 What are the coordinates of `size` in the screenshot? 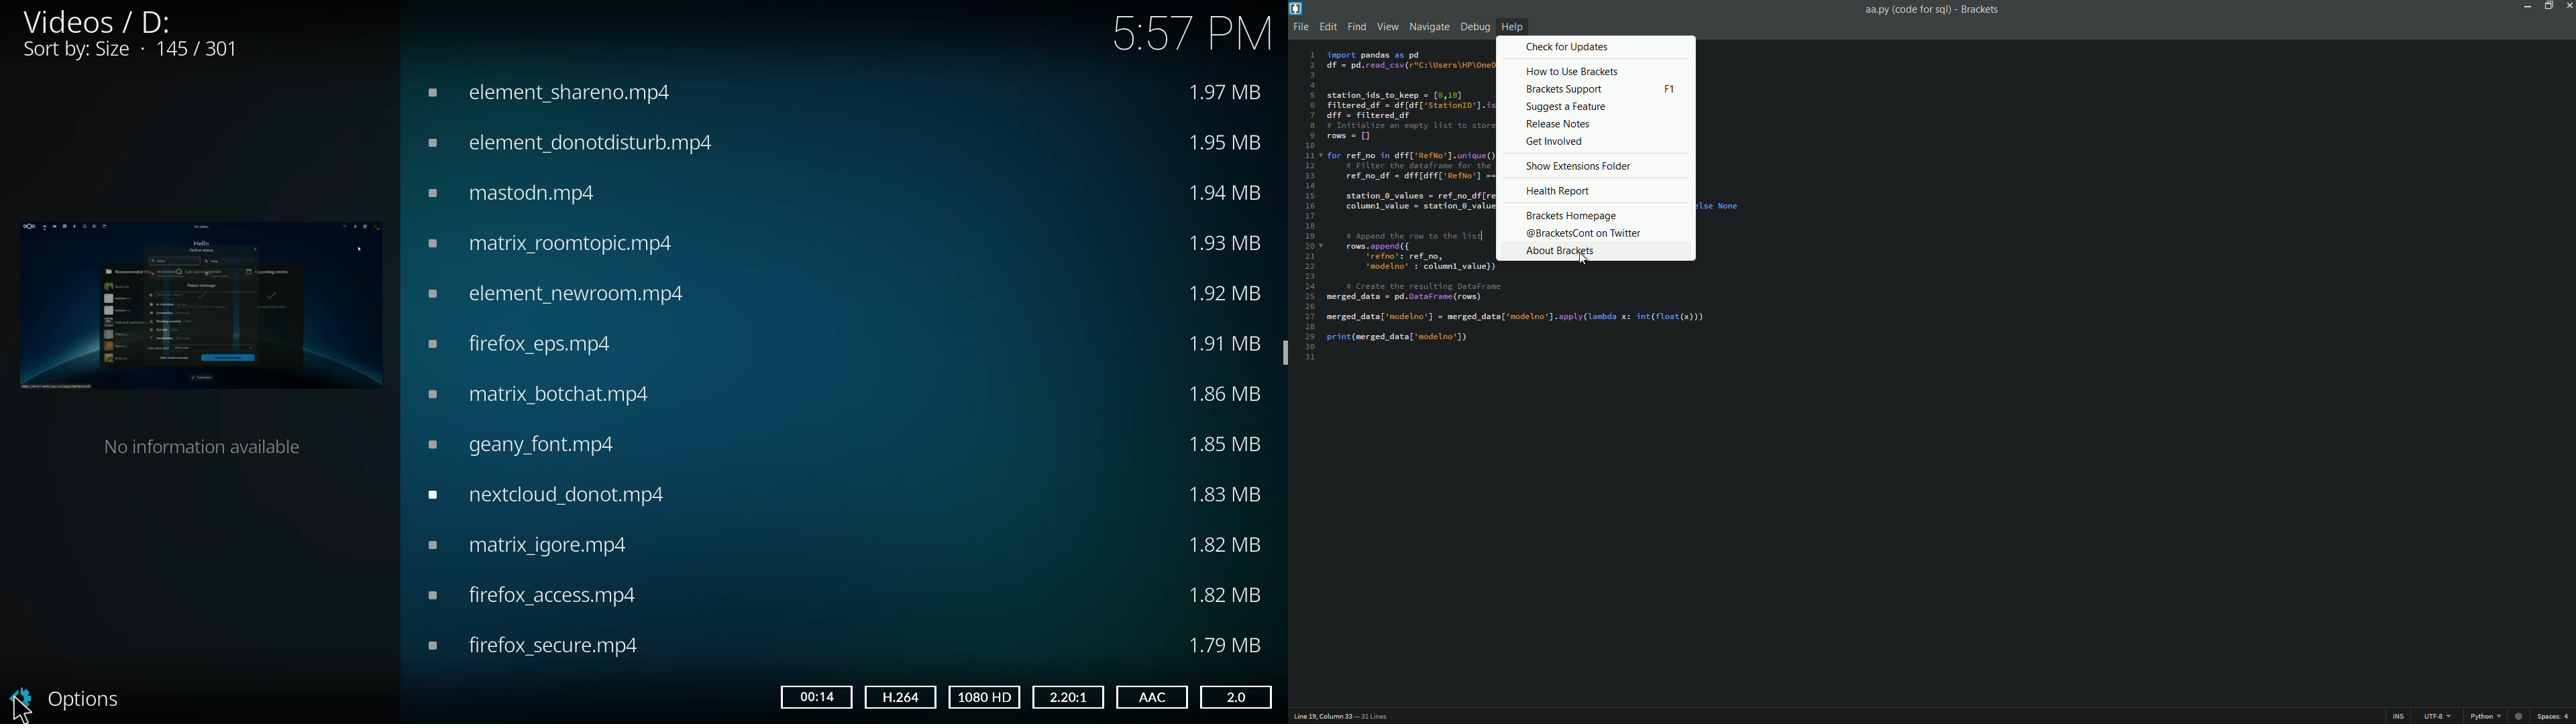 It's located at (1224, 291).